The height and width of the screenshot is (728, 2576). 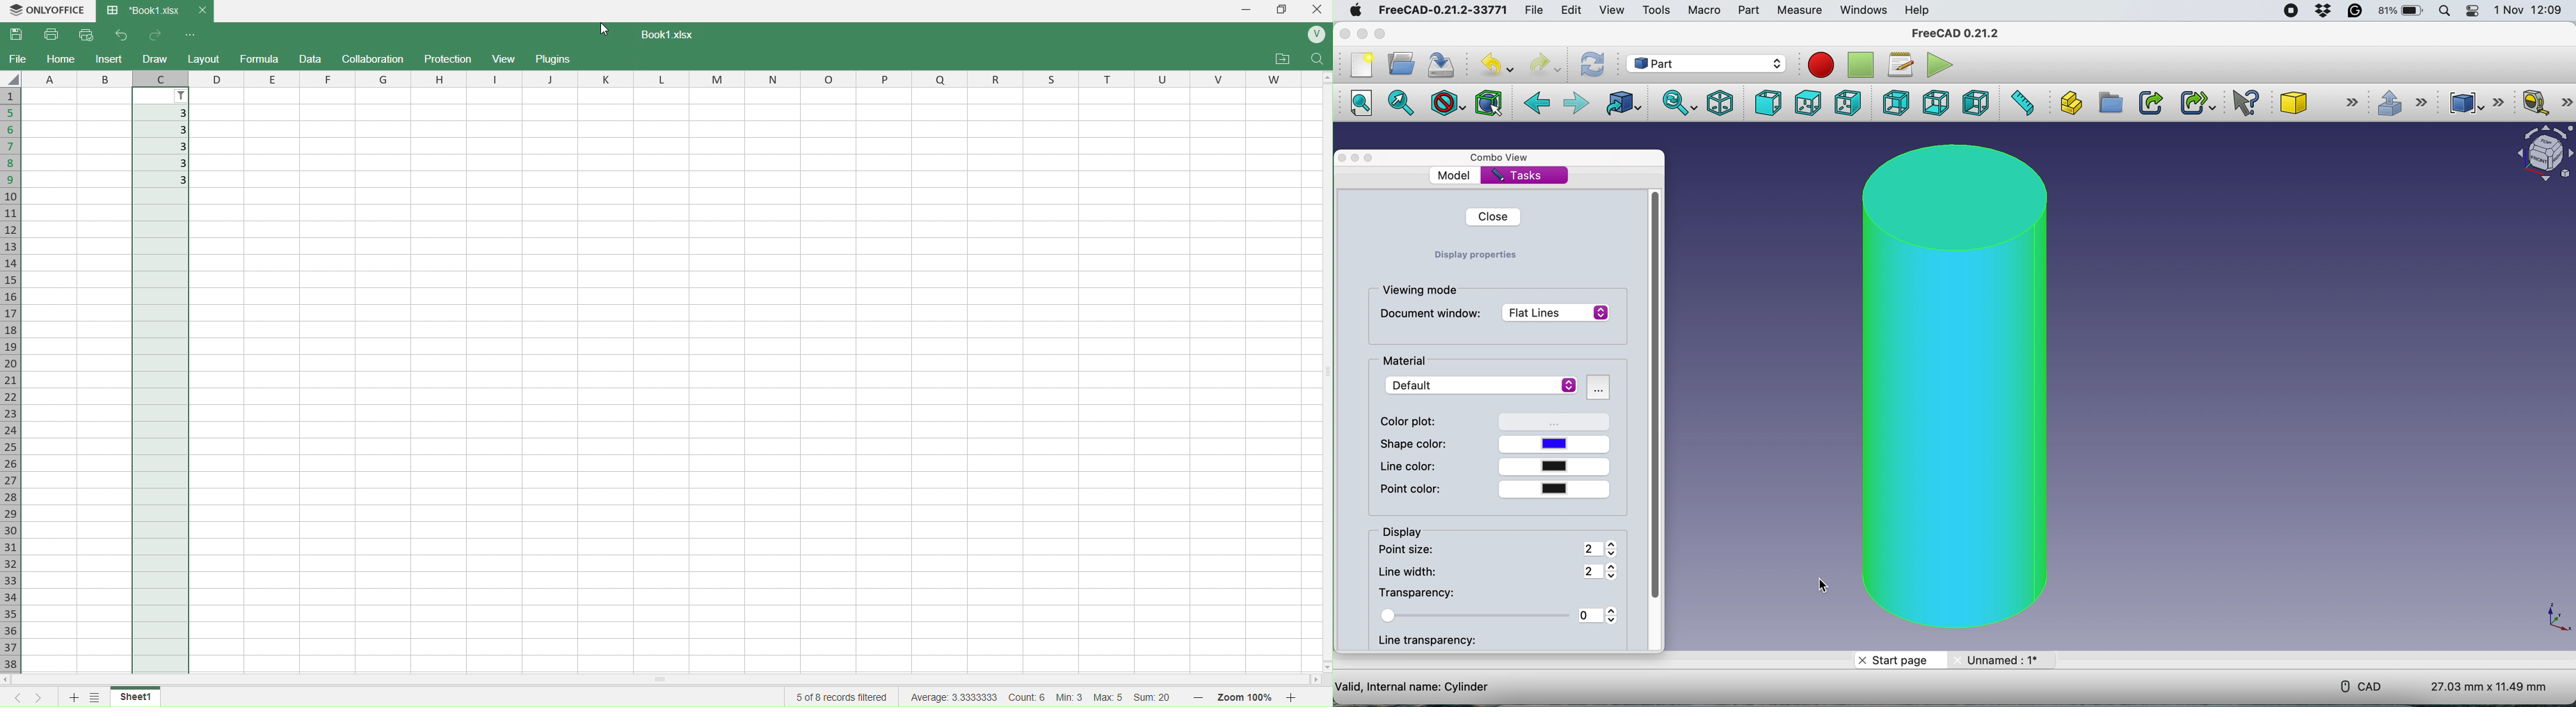 I want to click on Save, so click(x=18, y=35).